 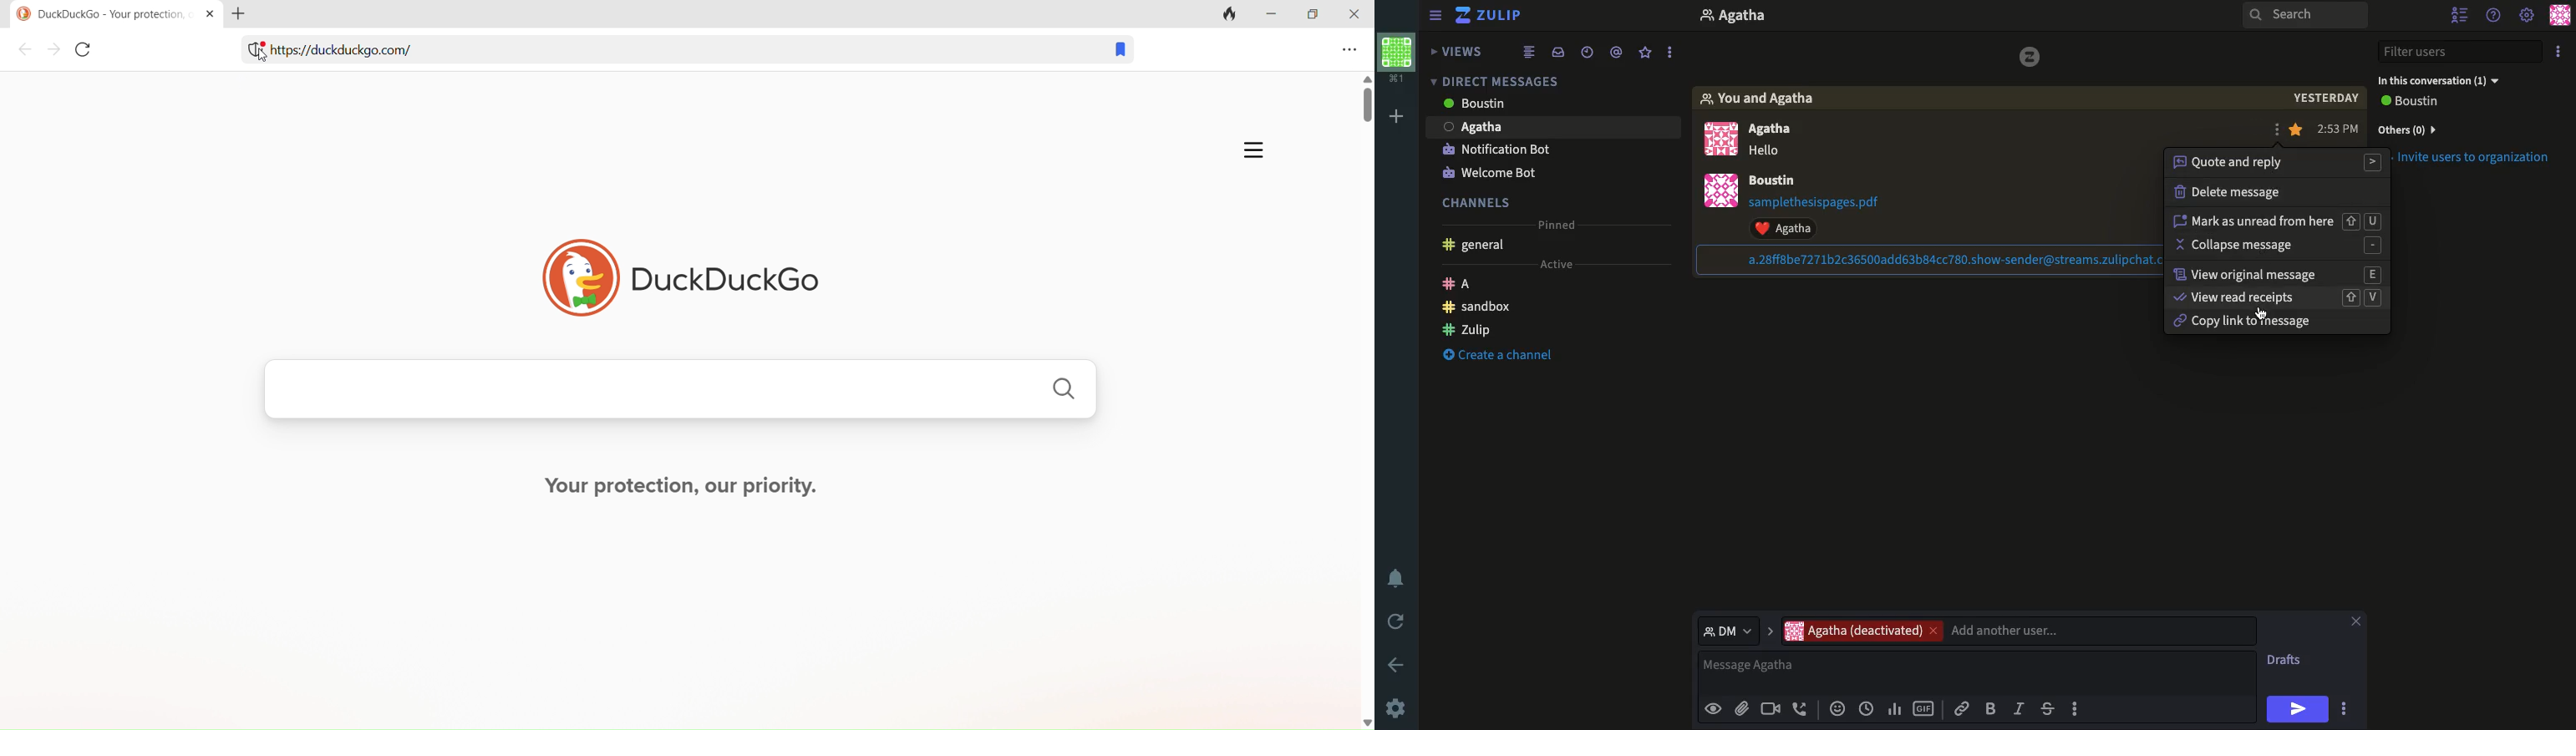 I want to click on DM, so click(x=1735, y=630).